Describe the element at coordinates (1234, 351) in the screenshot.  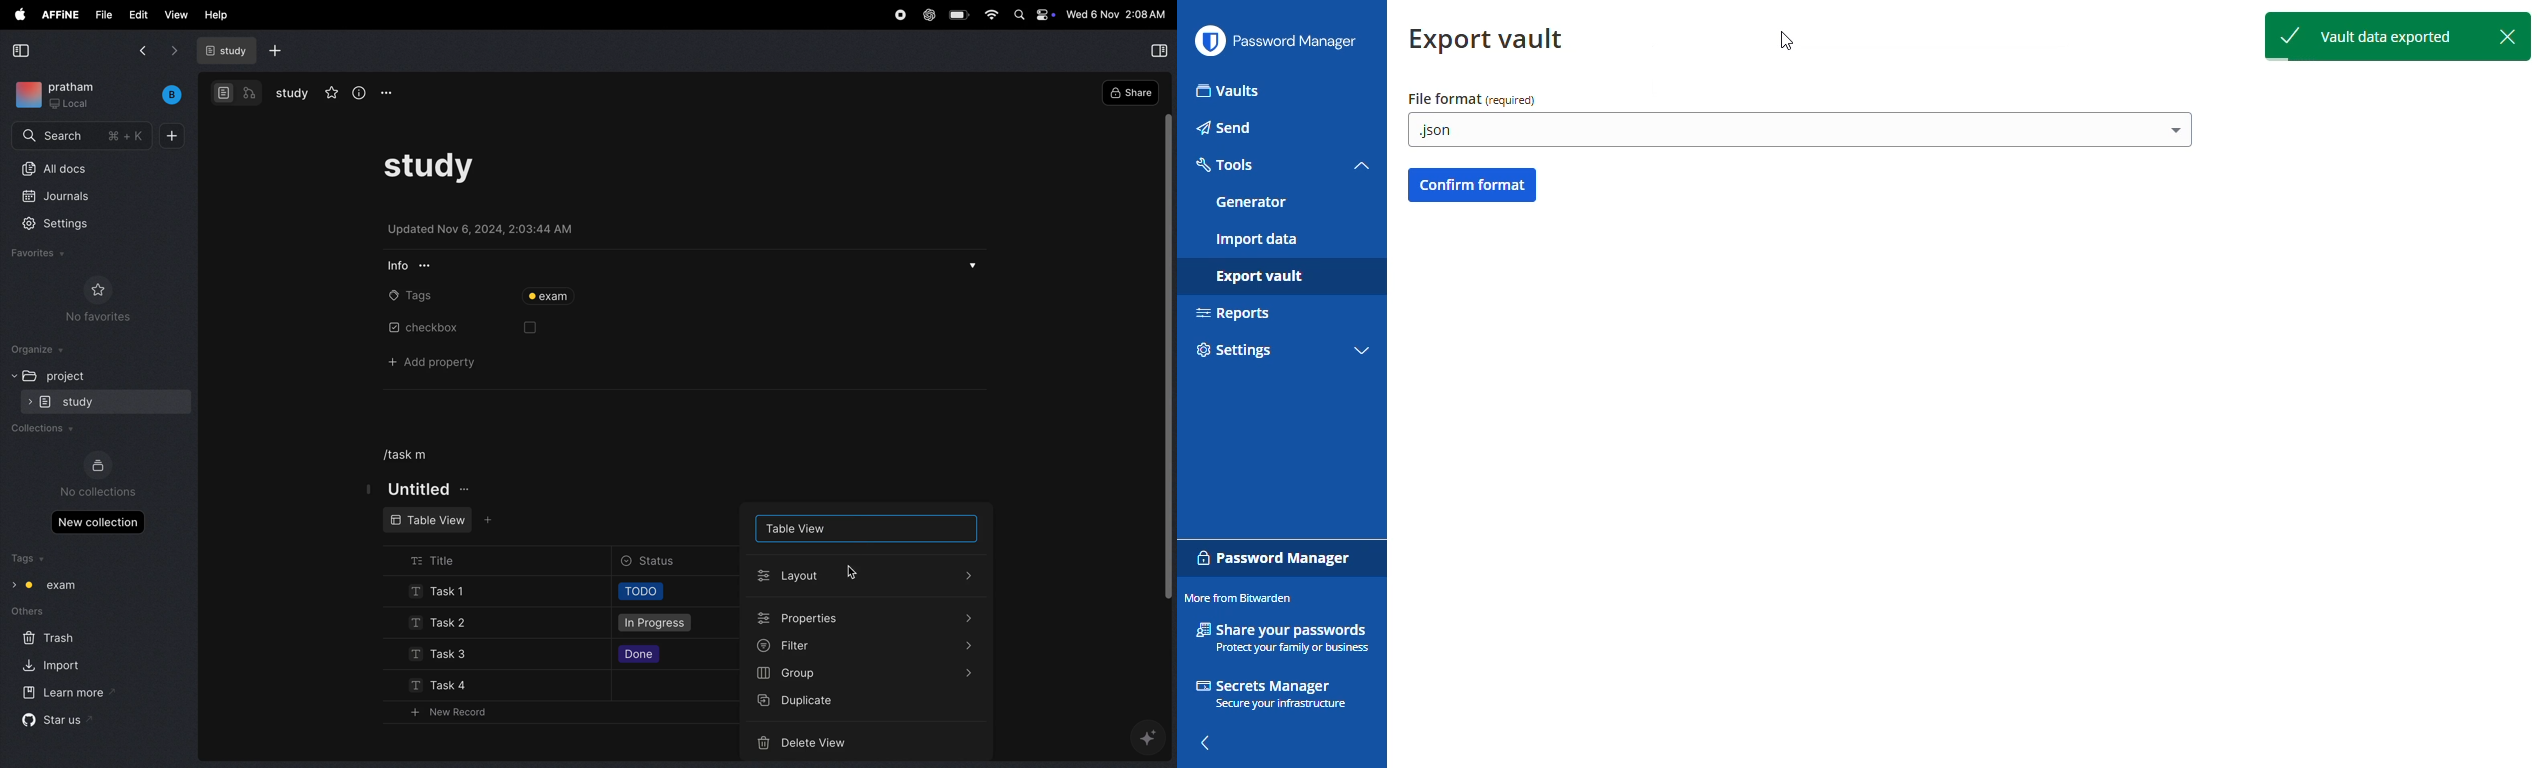
I see `settings` at that location.